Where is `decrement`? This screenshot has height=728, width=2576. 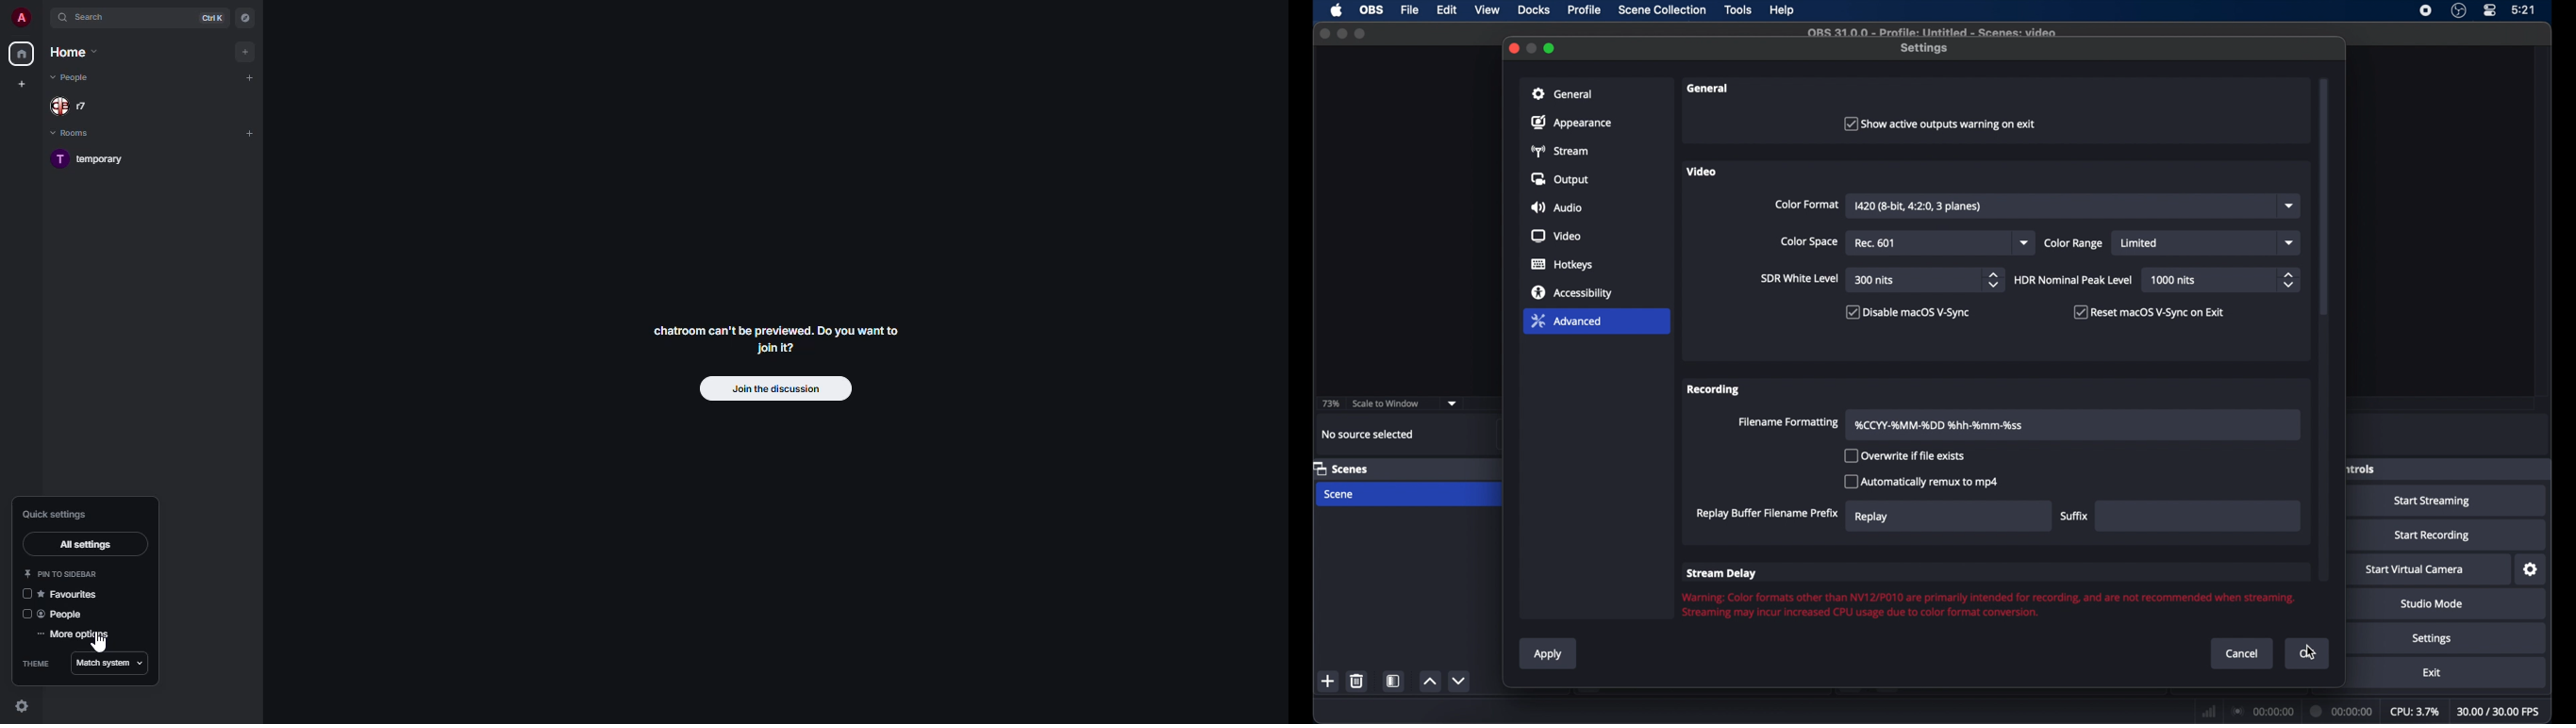
decrement is located at coordinates (1461, 680).